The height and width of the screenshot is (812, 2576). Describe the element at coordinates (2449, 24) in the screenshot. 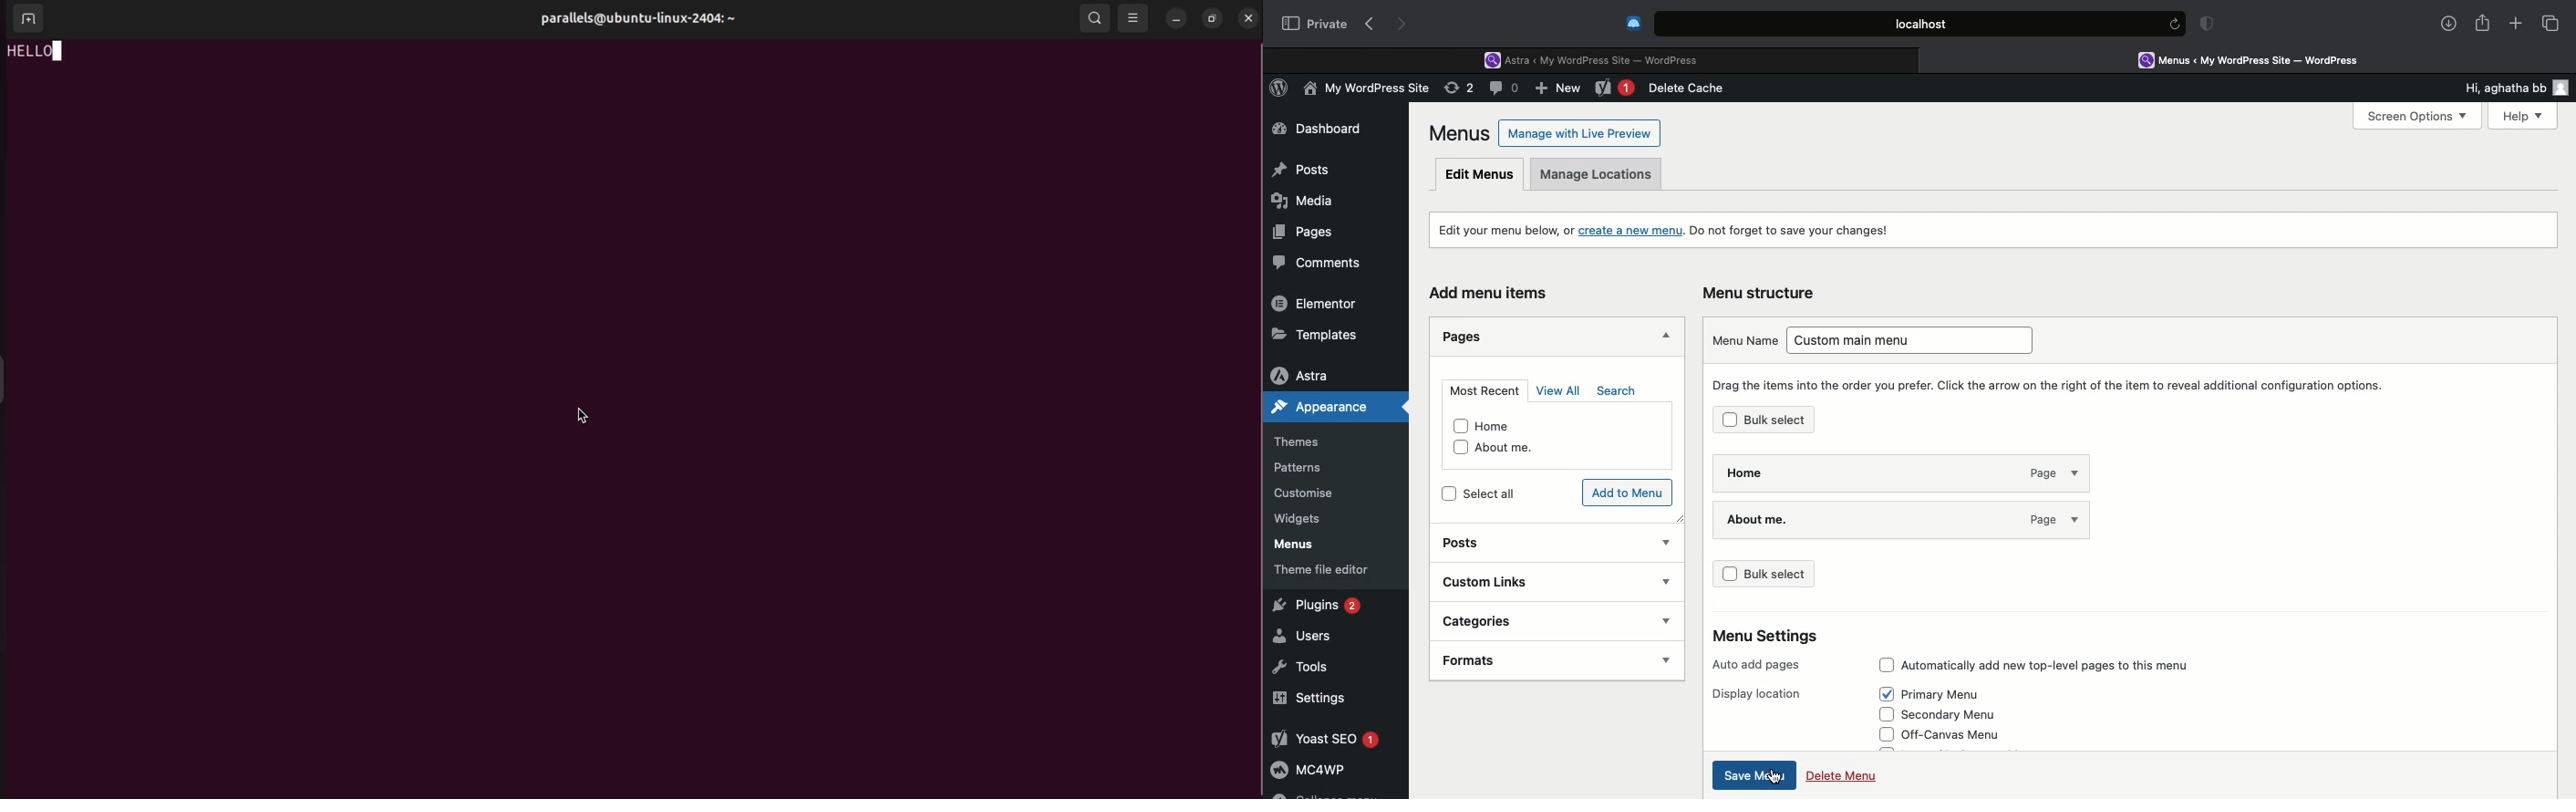

I see `Download` at that location.